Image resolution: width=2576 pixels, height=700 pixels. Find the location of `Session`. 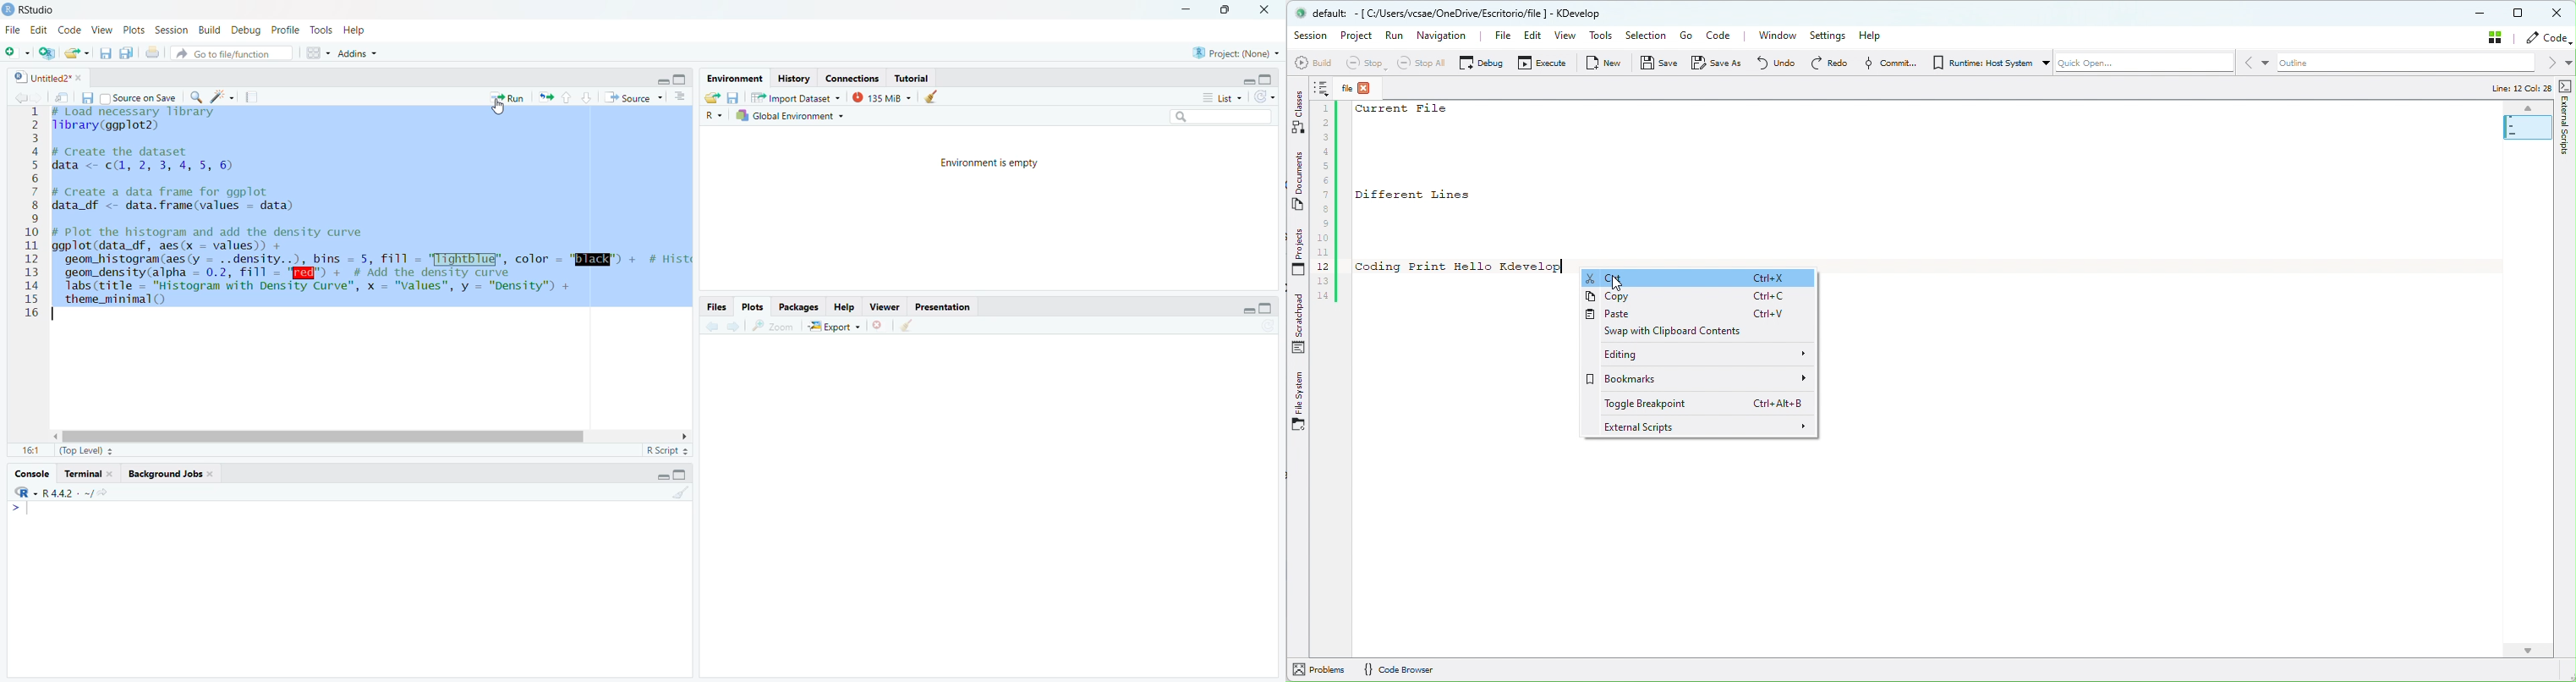

Session is located at coordinates (173, 29).